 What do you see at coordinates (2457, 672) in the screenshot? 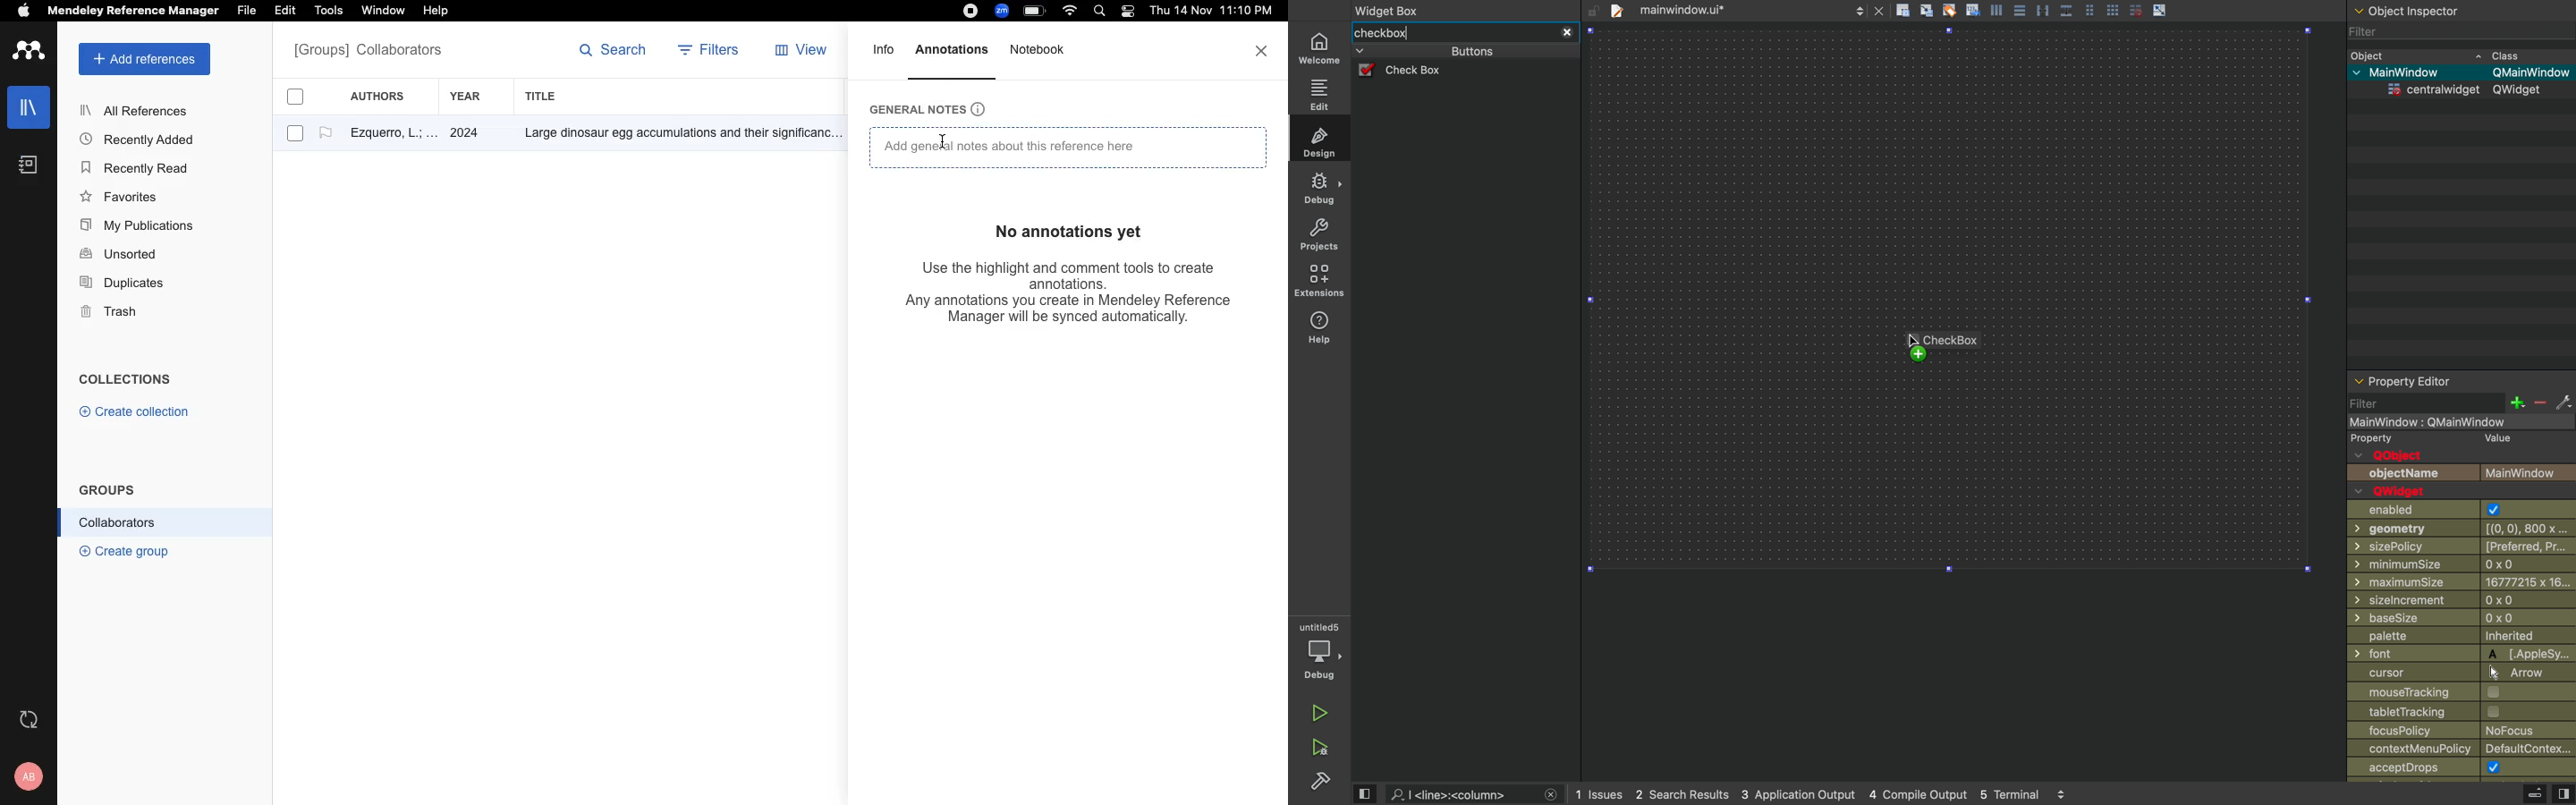
I see `cursor` at bounding box center [2457, 672].